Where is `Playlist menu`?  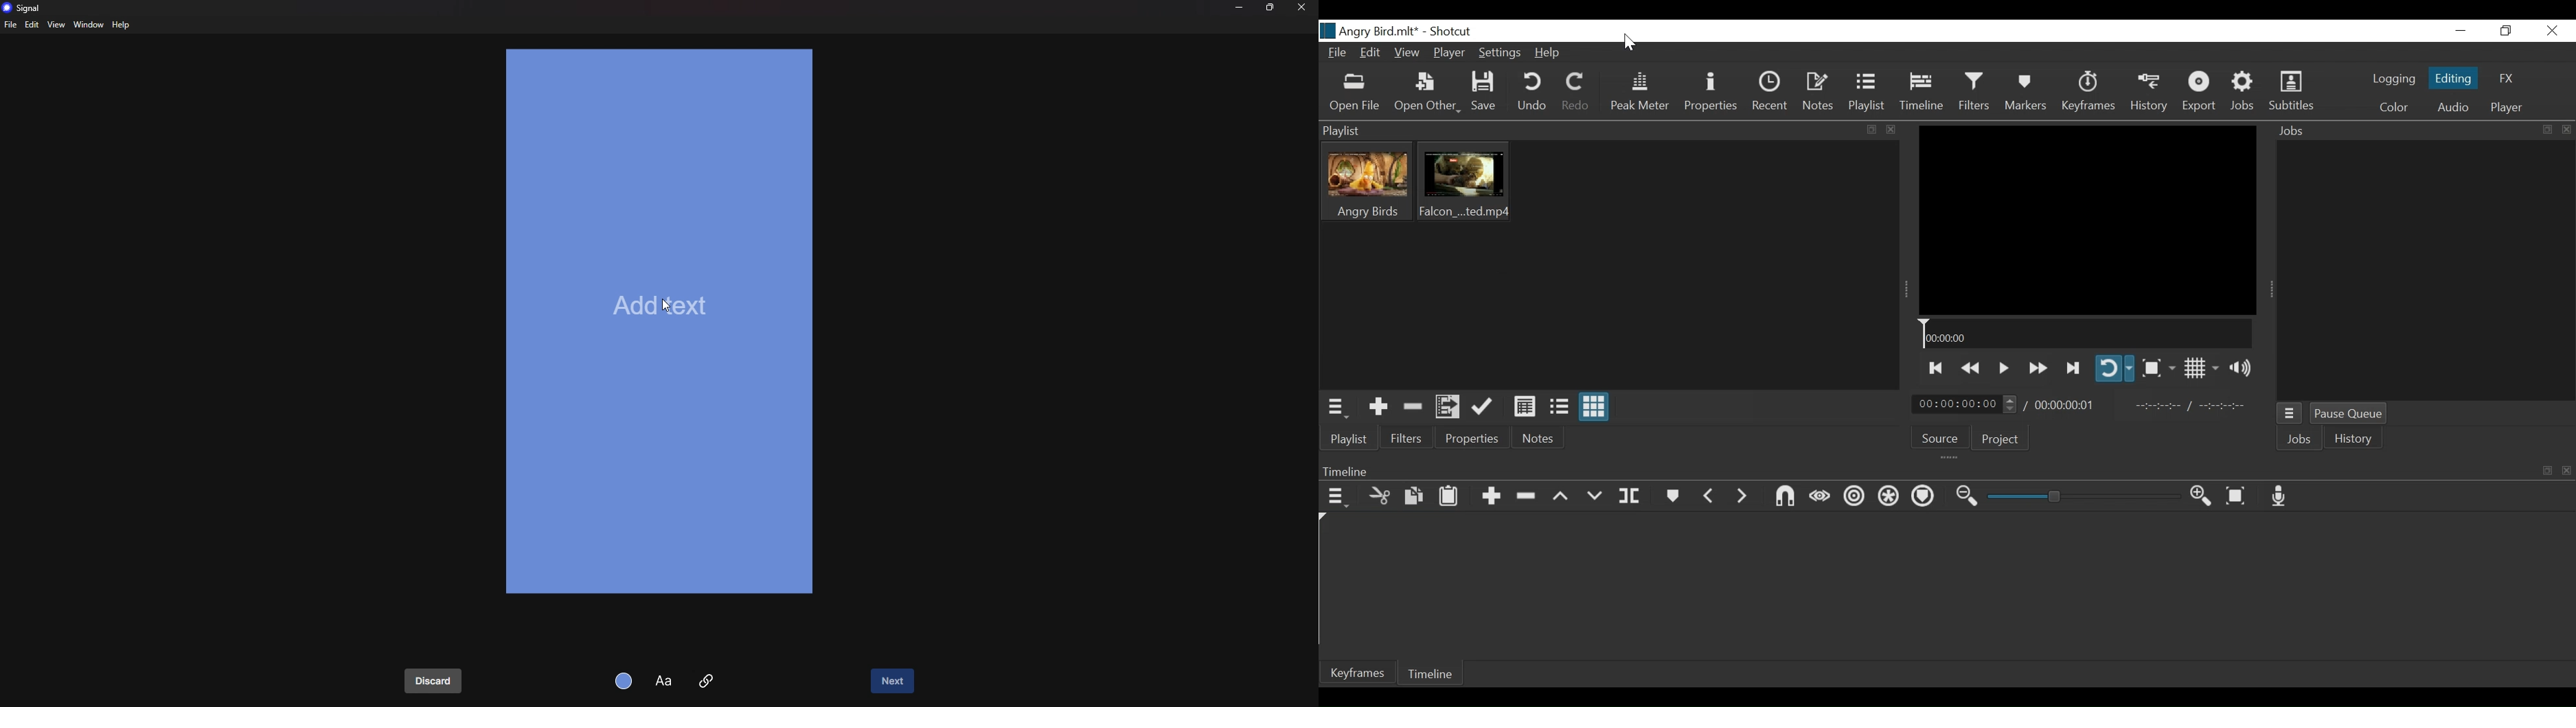
Playlist menu is located at coordinates (1334, 408).